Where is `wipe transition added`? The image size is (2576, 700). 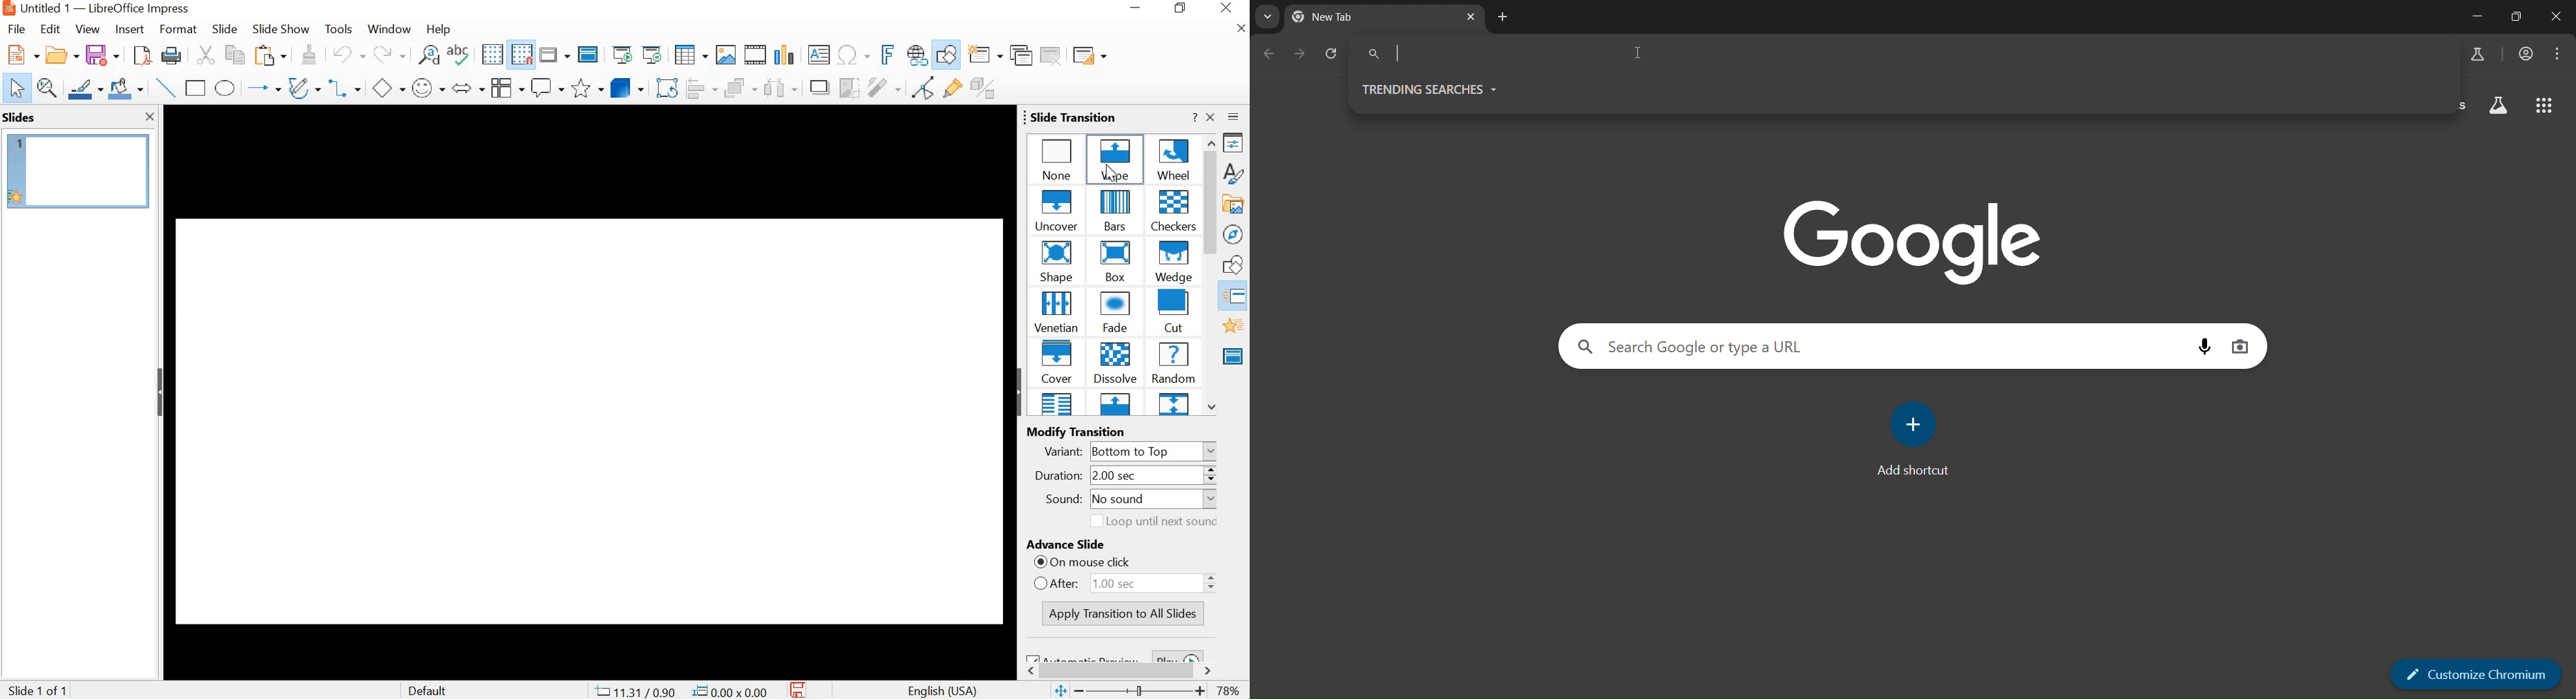 wipe transition added is located at coordinates (79, 171).